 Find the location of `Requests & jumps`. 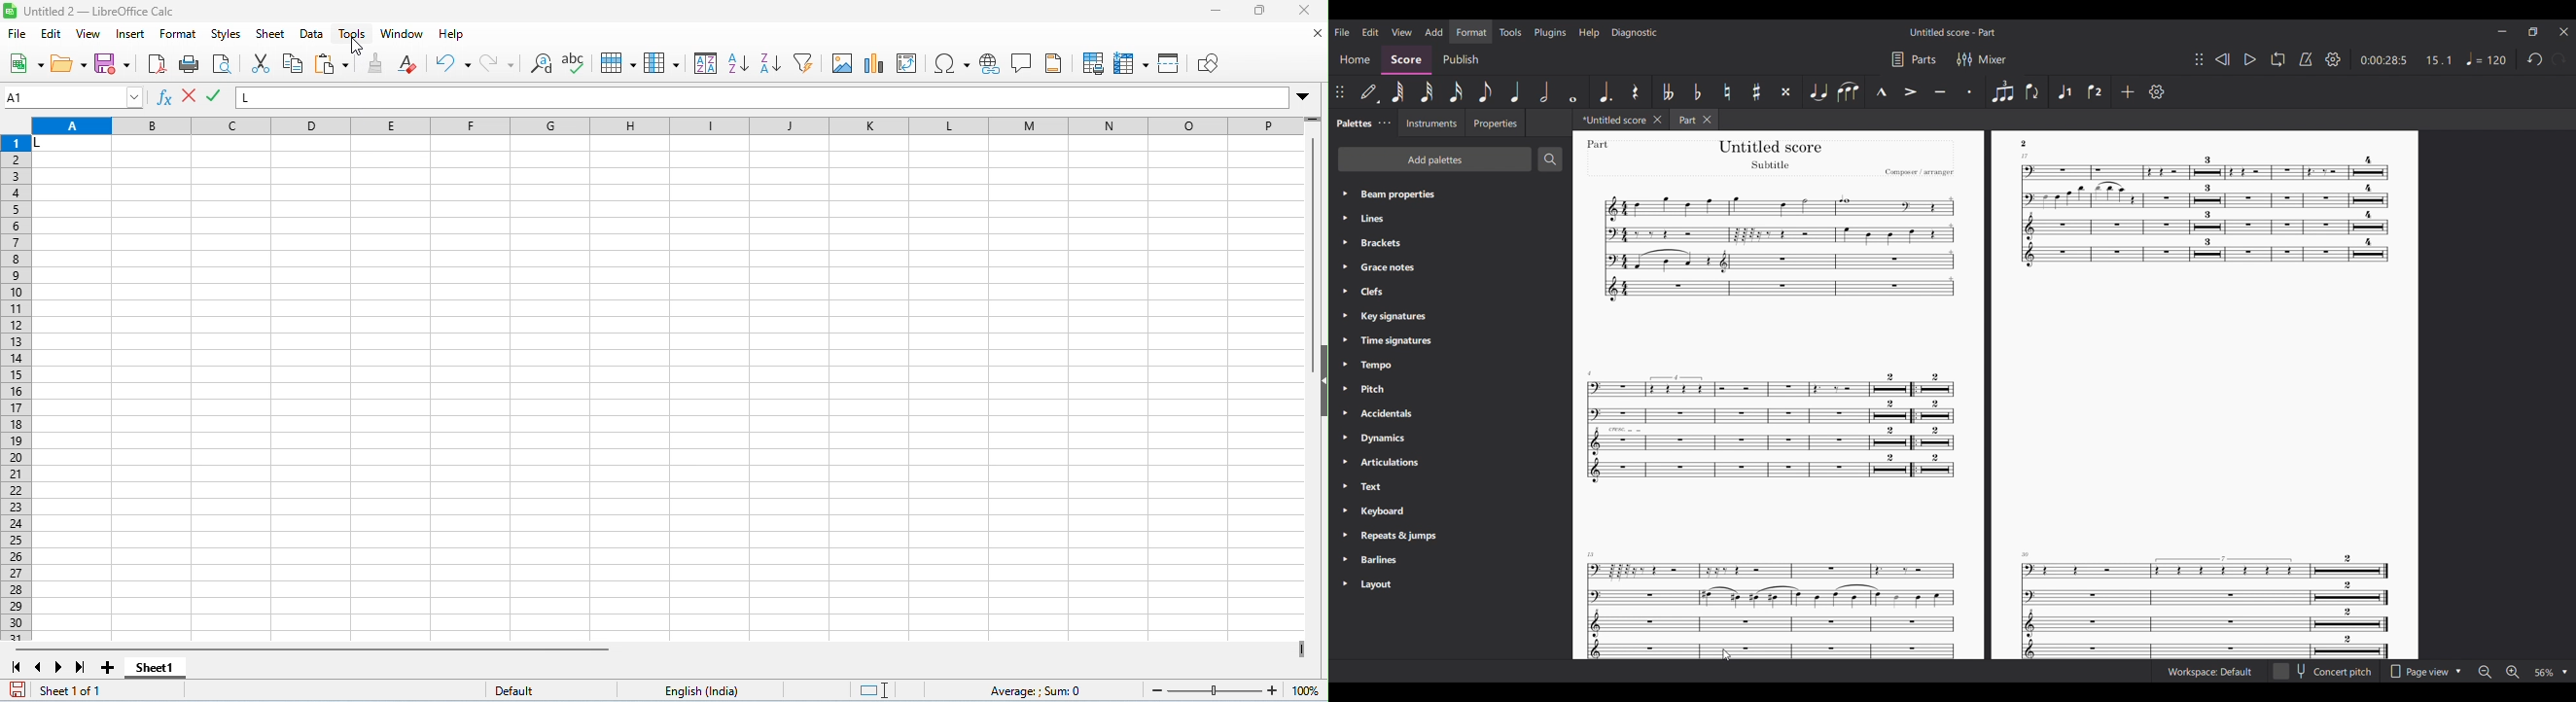

Requests & jumps is located at coordinates (1388, 536).